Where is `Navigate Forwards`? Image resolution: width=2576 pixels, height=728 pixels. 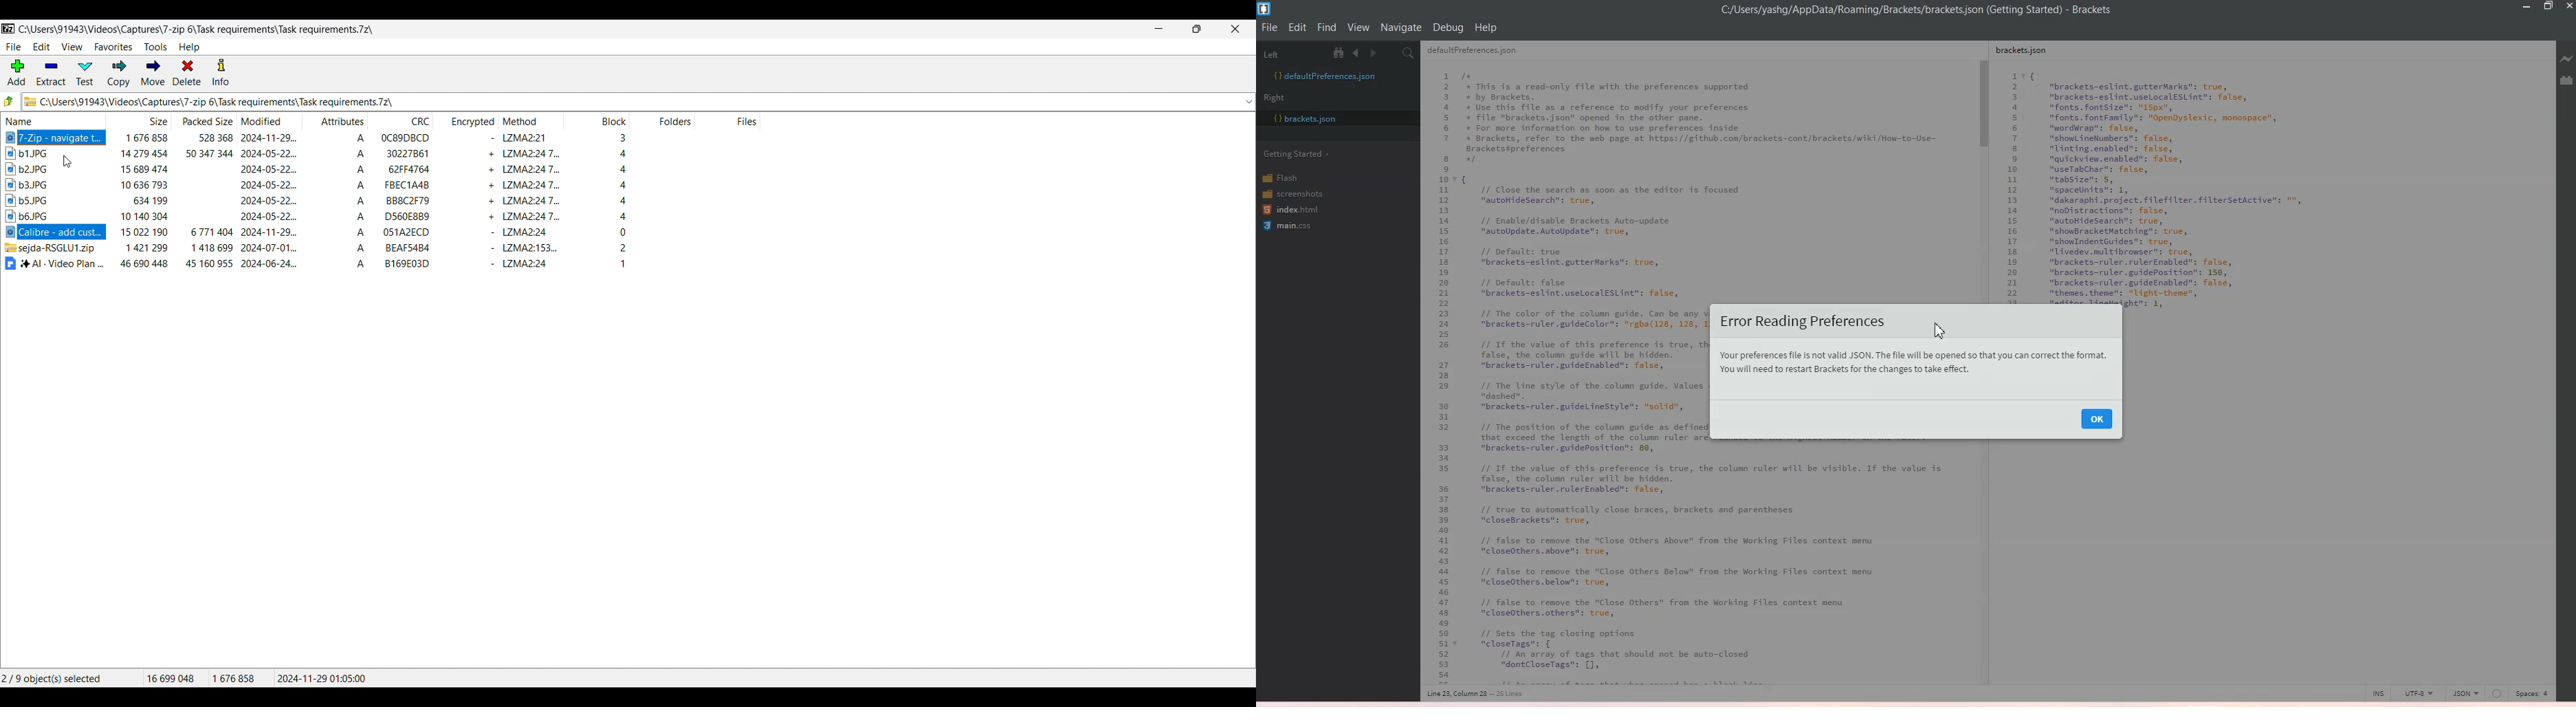
Navigate Forwards is located at coordinates (1376, 53).